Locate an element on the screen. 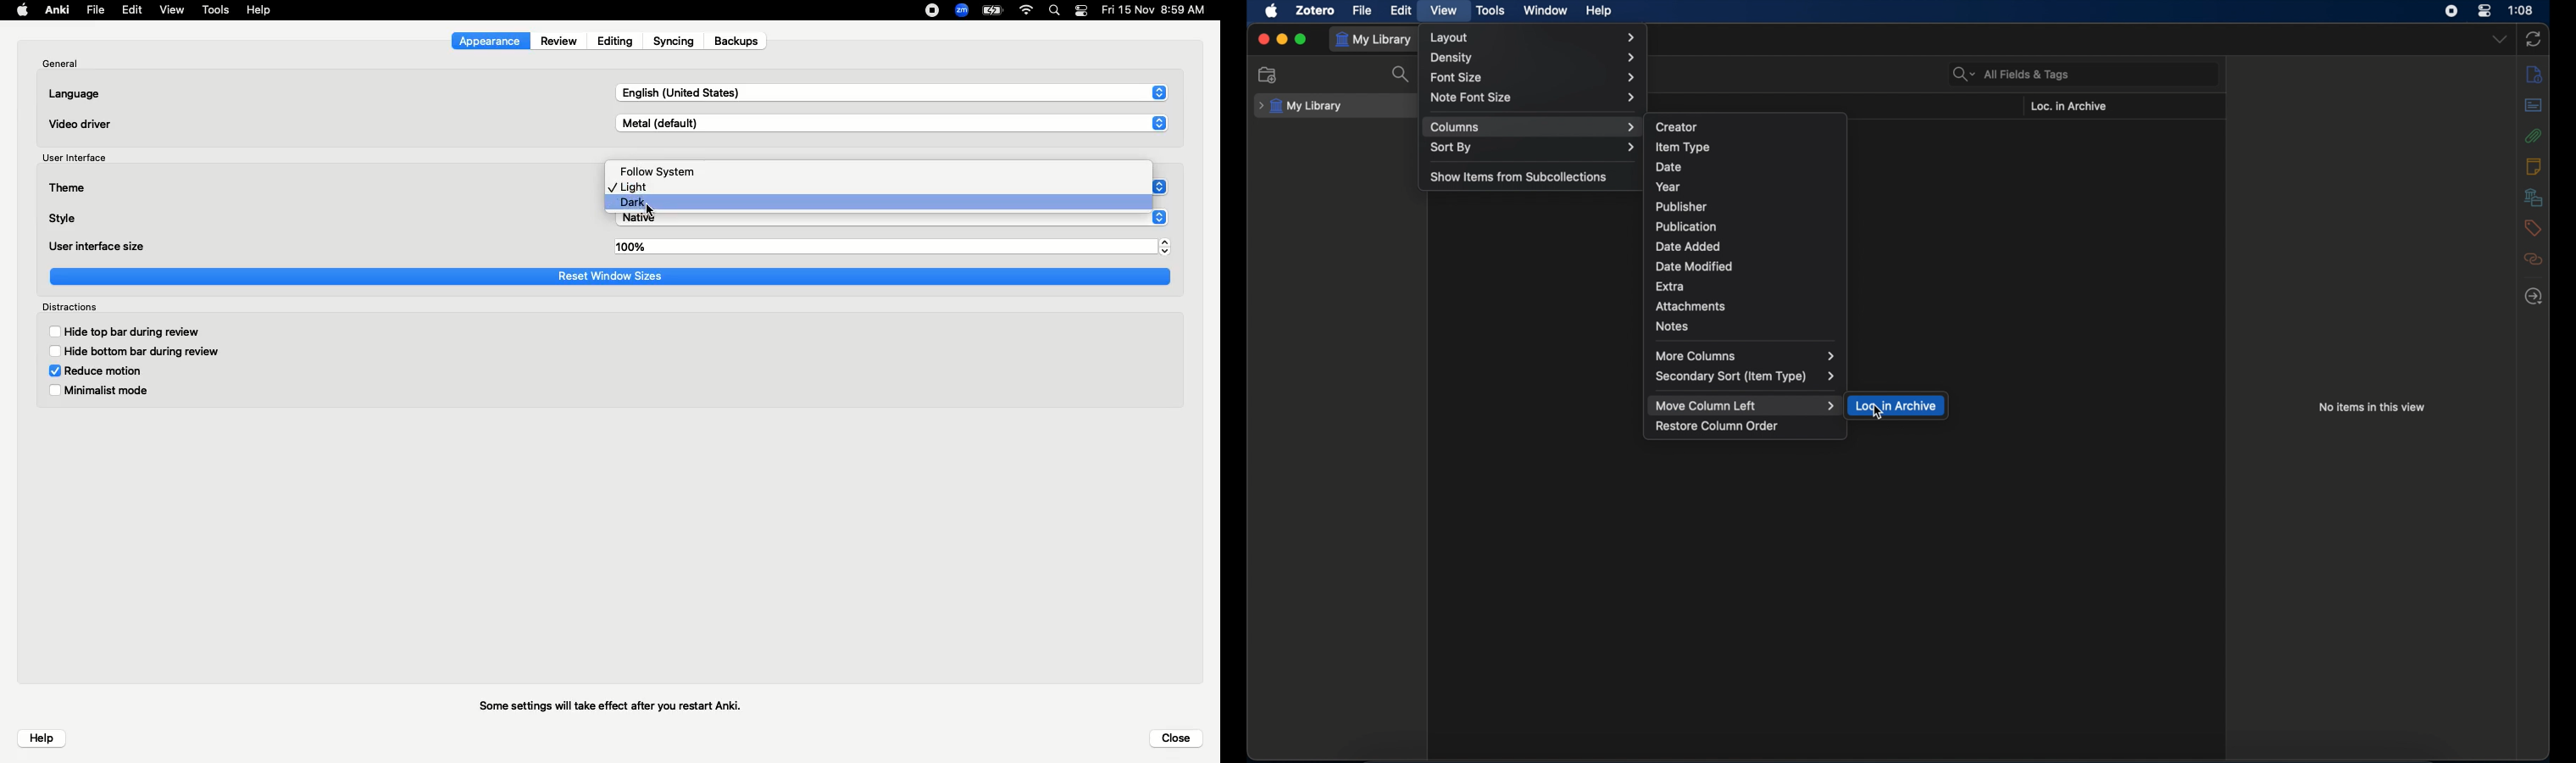 This screenshot has width=2576, height=784. Zoom is located at coordinates (961, 11).